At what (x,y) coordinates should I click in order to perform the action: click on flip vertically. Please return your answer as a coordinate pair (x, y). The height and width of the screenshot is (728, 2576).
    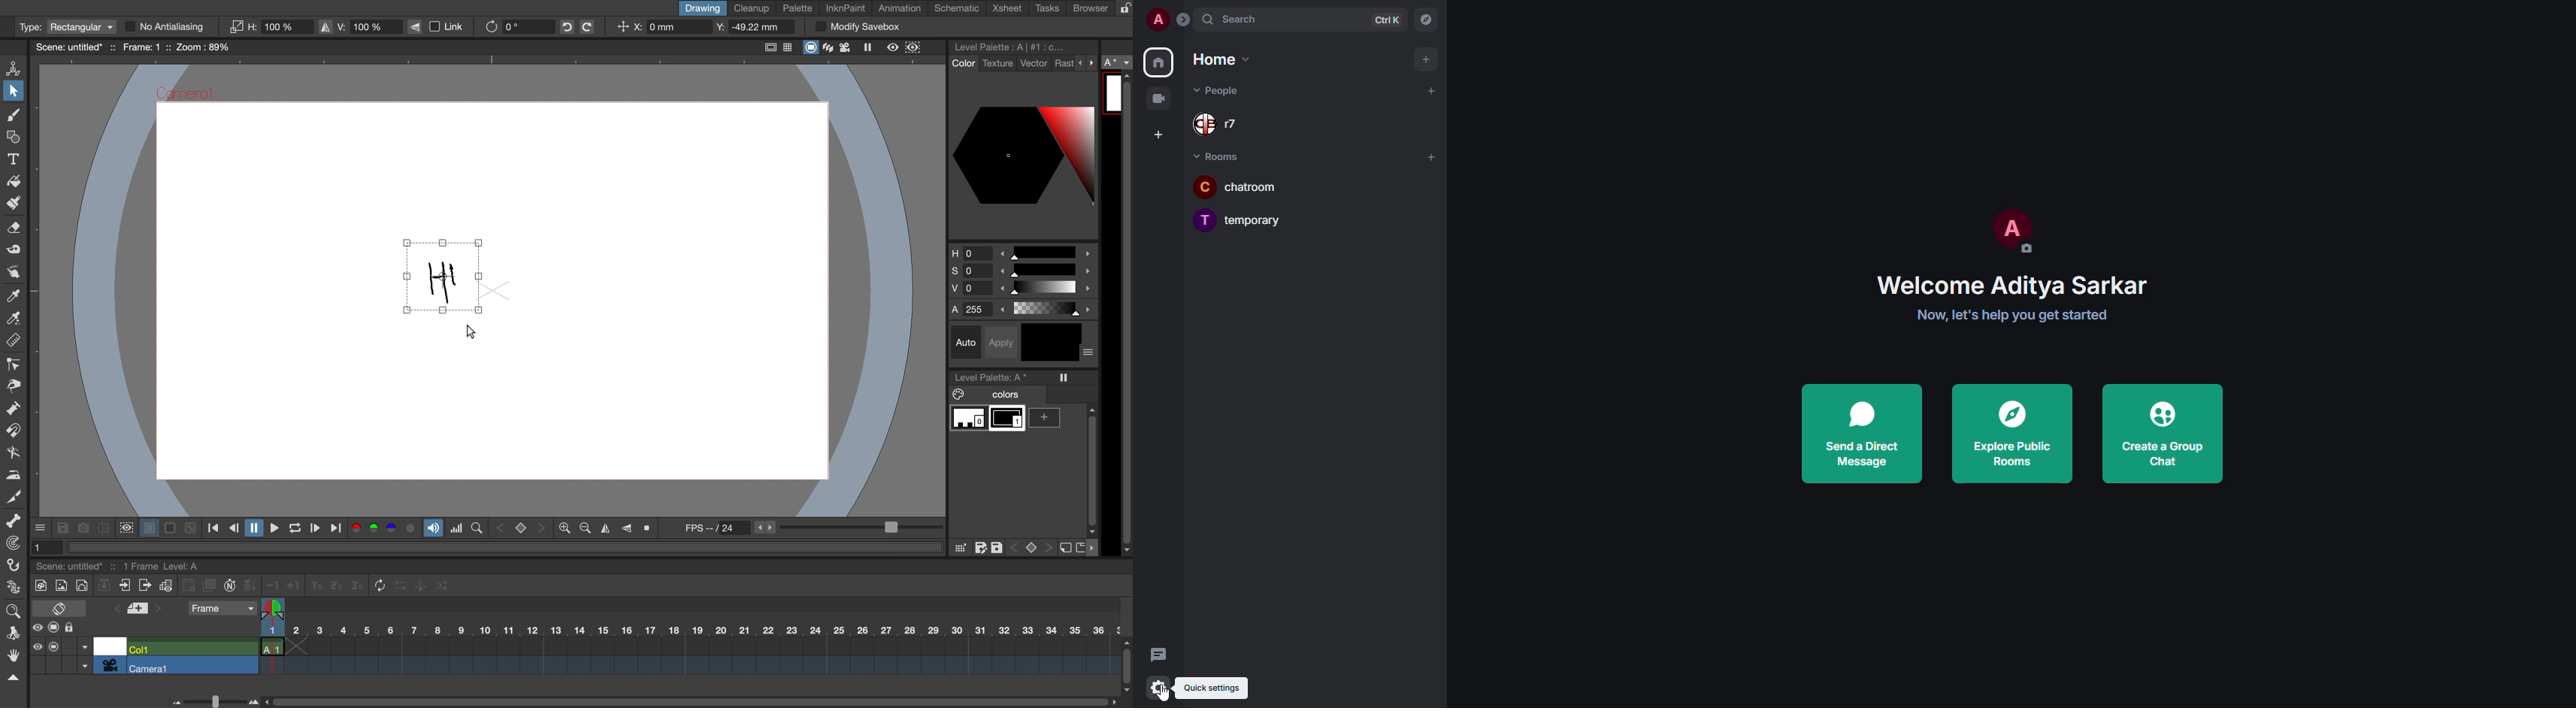
    Looking at the image, I should click on (627, 527).